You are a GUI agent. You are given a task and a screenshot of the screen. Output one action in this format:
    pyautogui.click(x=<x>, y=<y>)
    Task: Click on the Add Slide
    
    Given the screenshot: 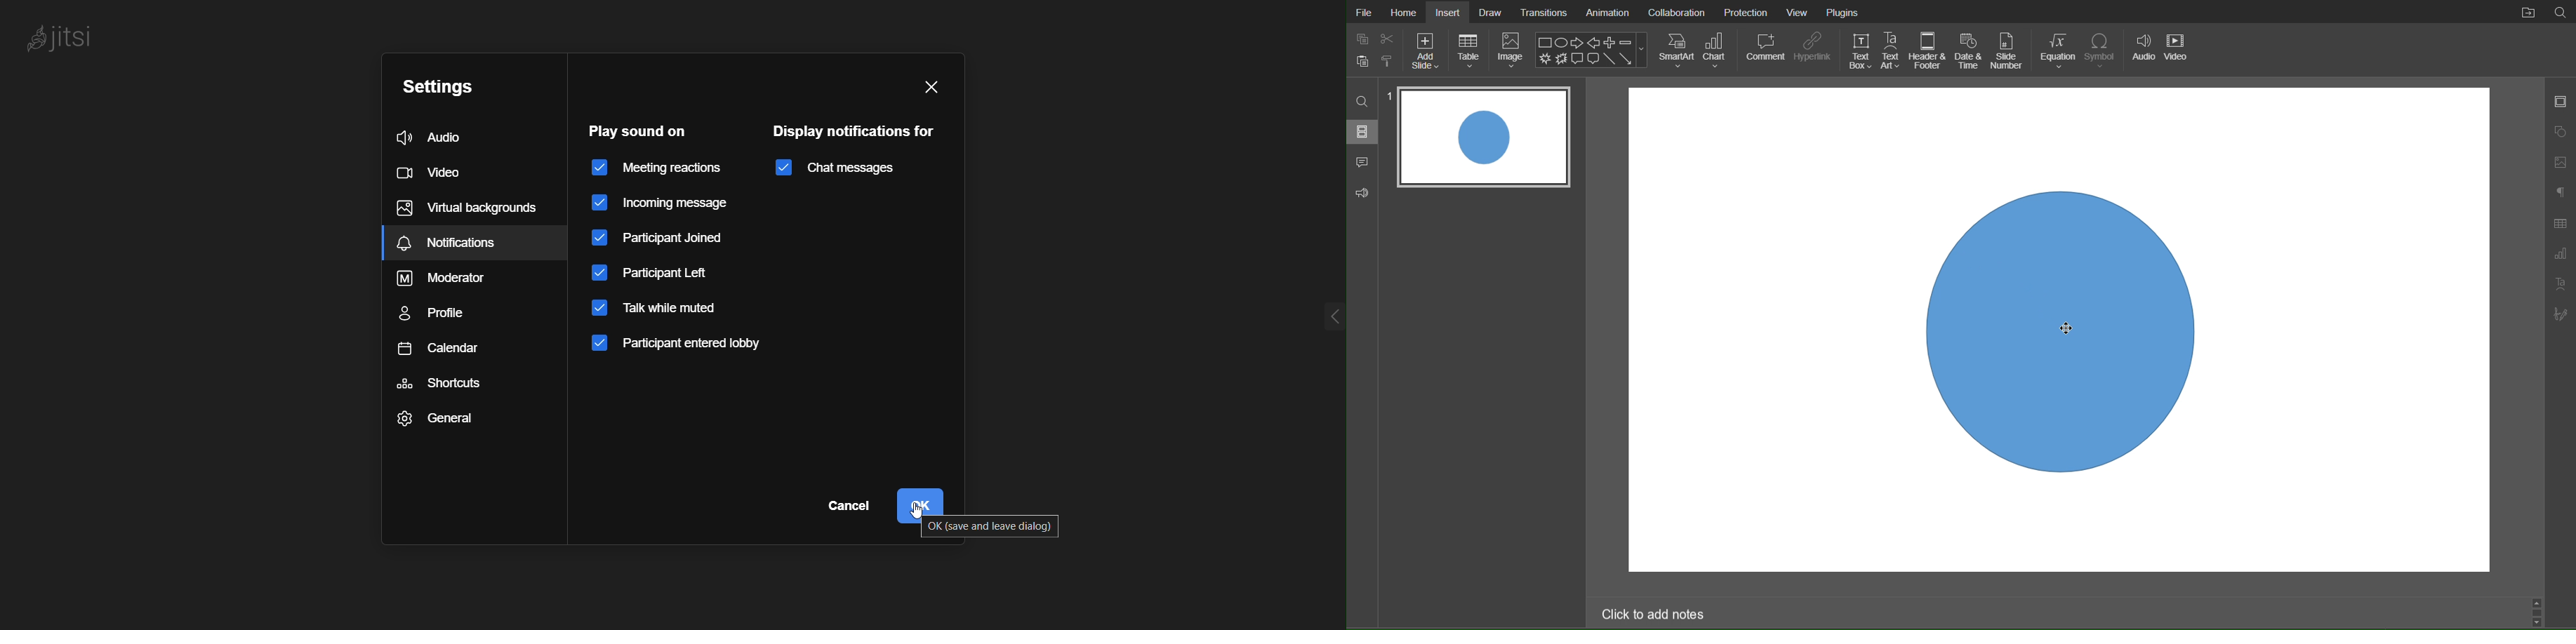 What is the action you would take?
    pyautogui.click(x=1428, y=51)
    